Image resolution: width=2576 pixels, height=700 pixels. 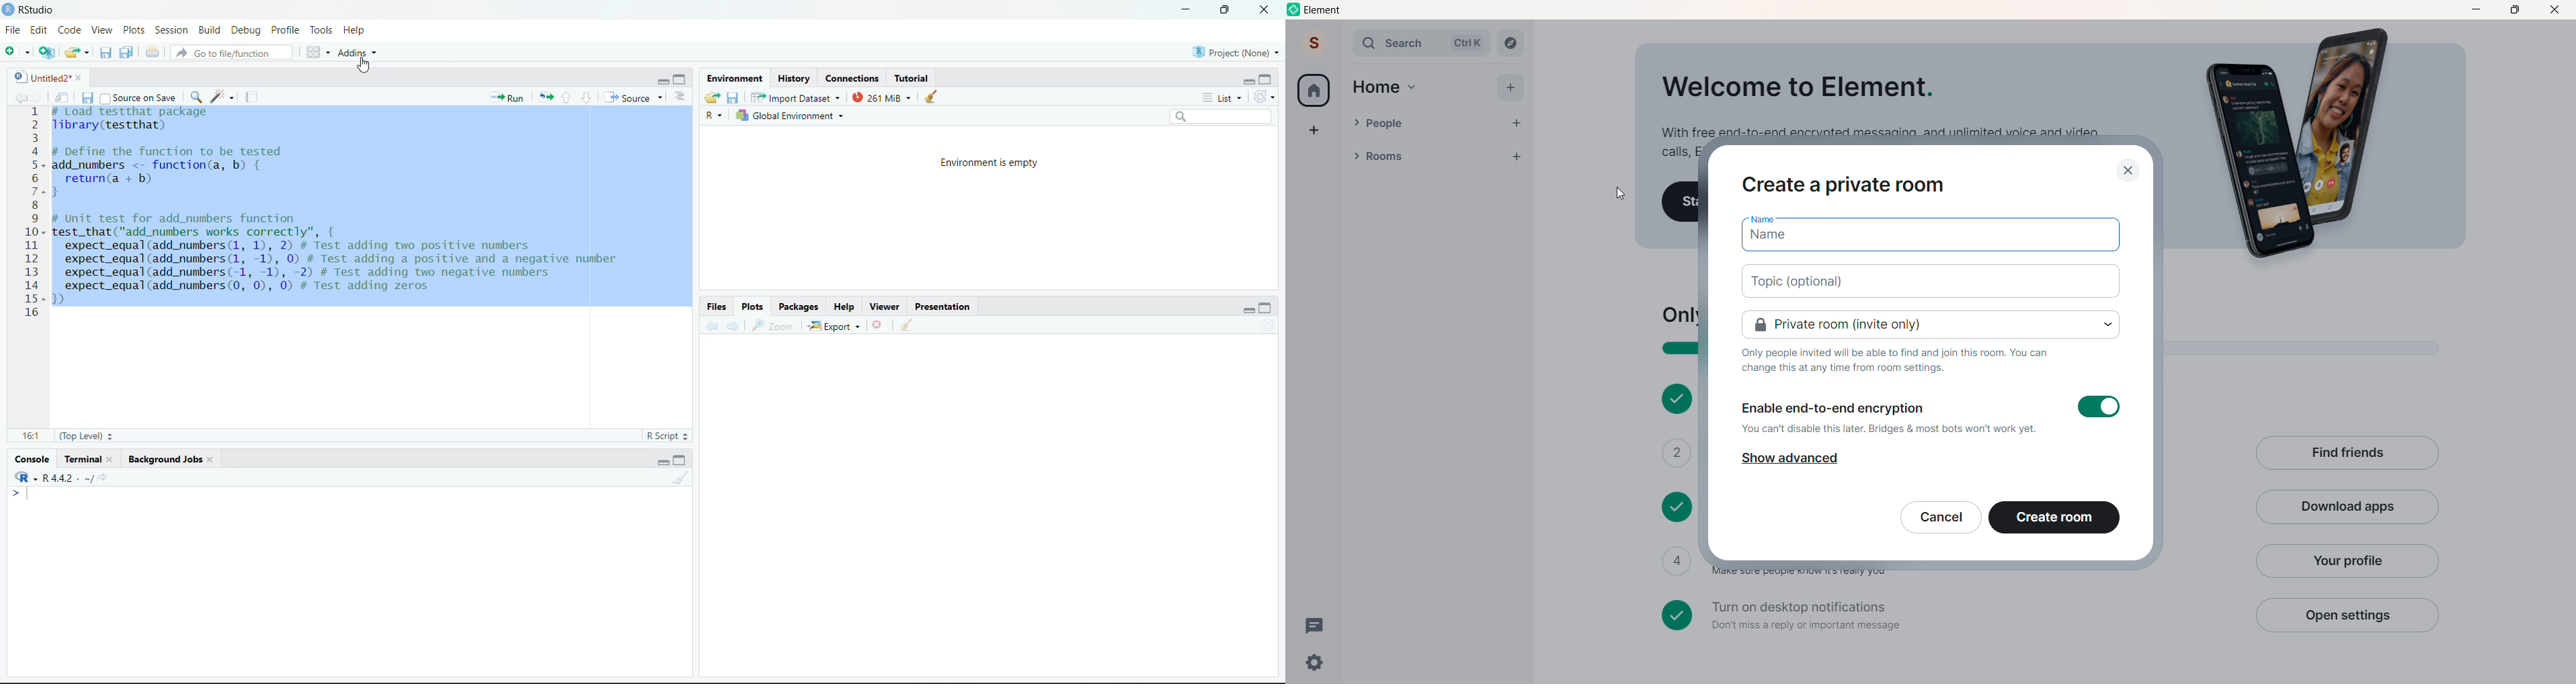 What do you see at coordinates (358, 52) in the screenshot?
I see `Addins` at bounding box center [358, 52].